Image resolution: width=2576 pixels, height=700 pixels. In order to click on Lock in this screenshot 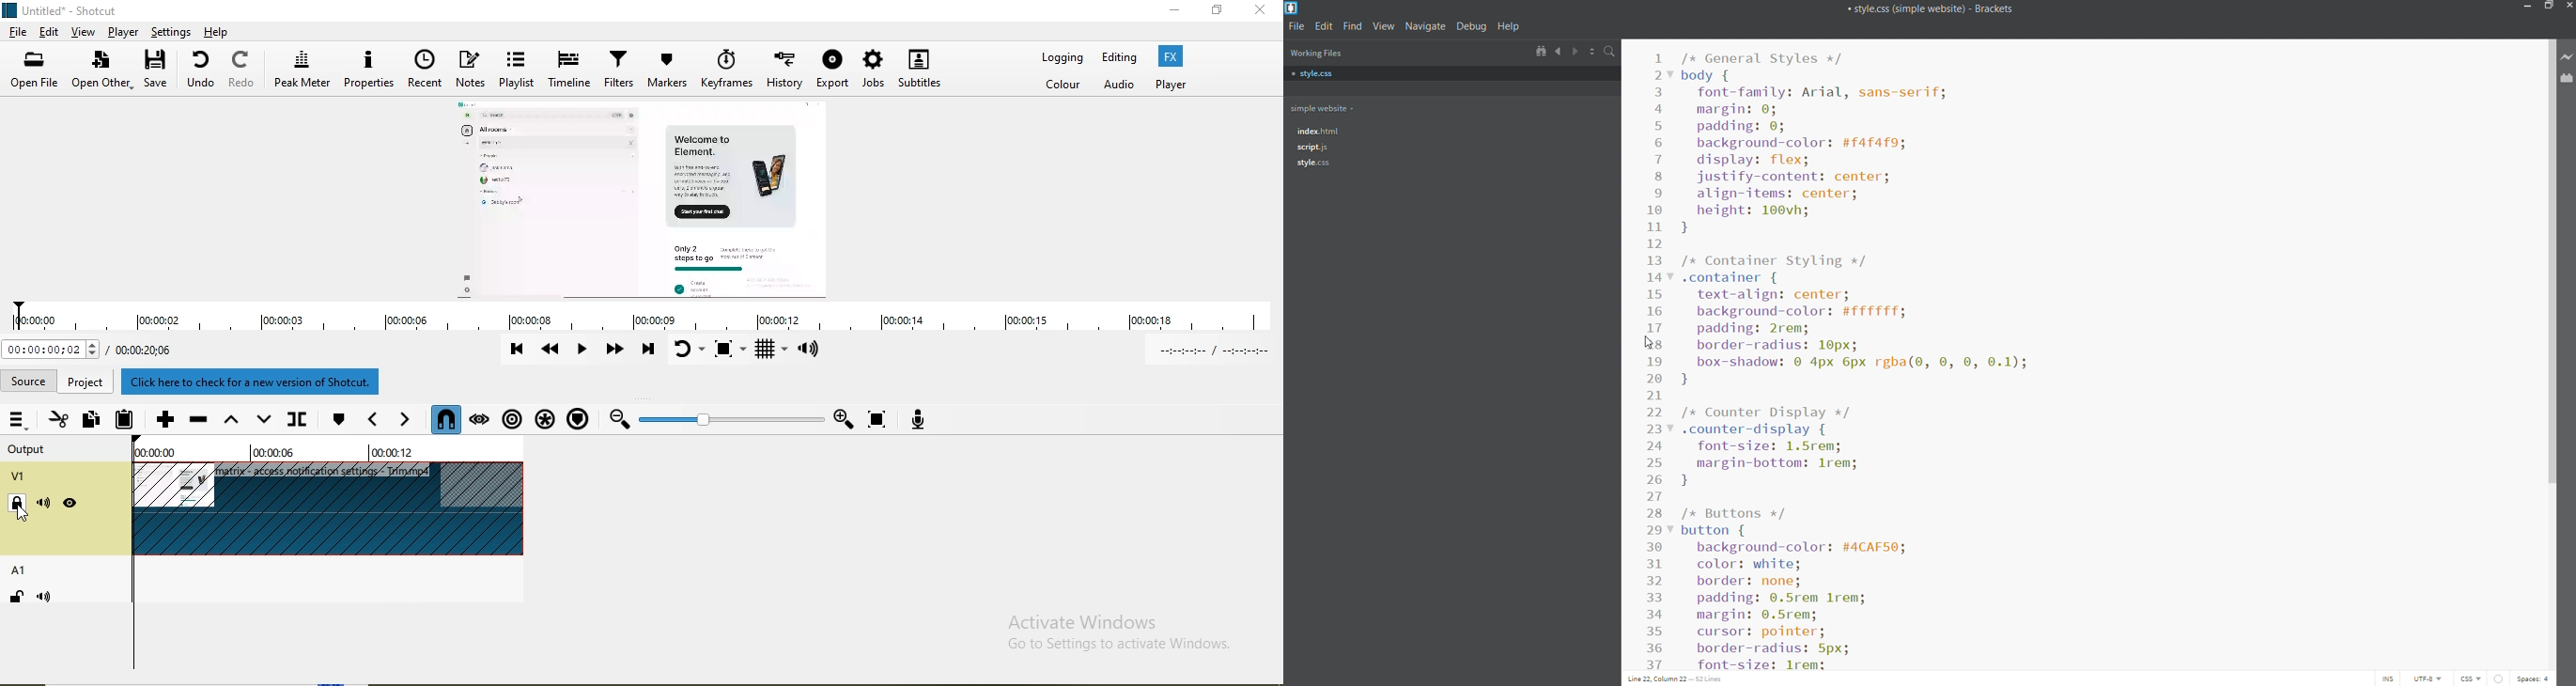, I will do `click(20, 505)`.